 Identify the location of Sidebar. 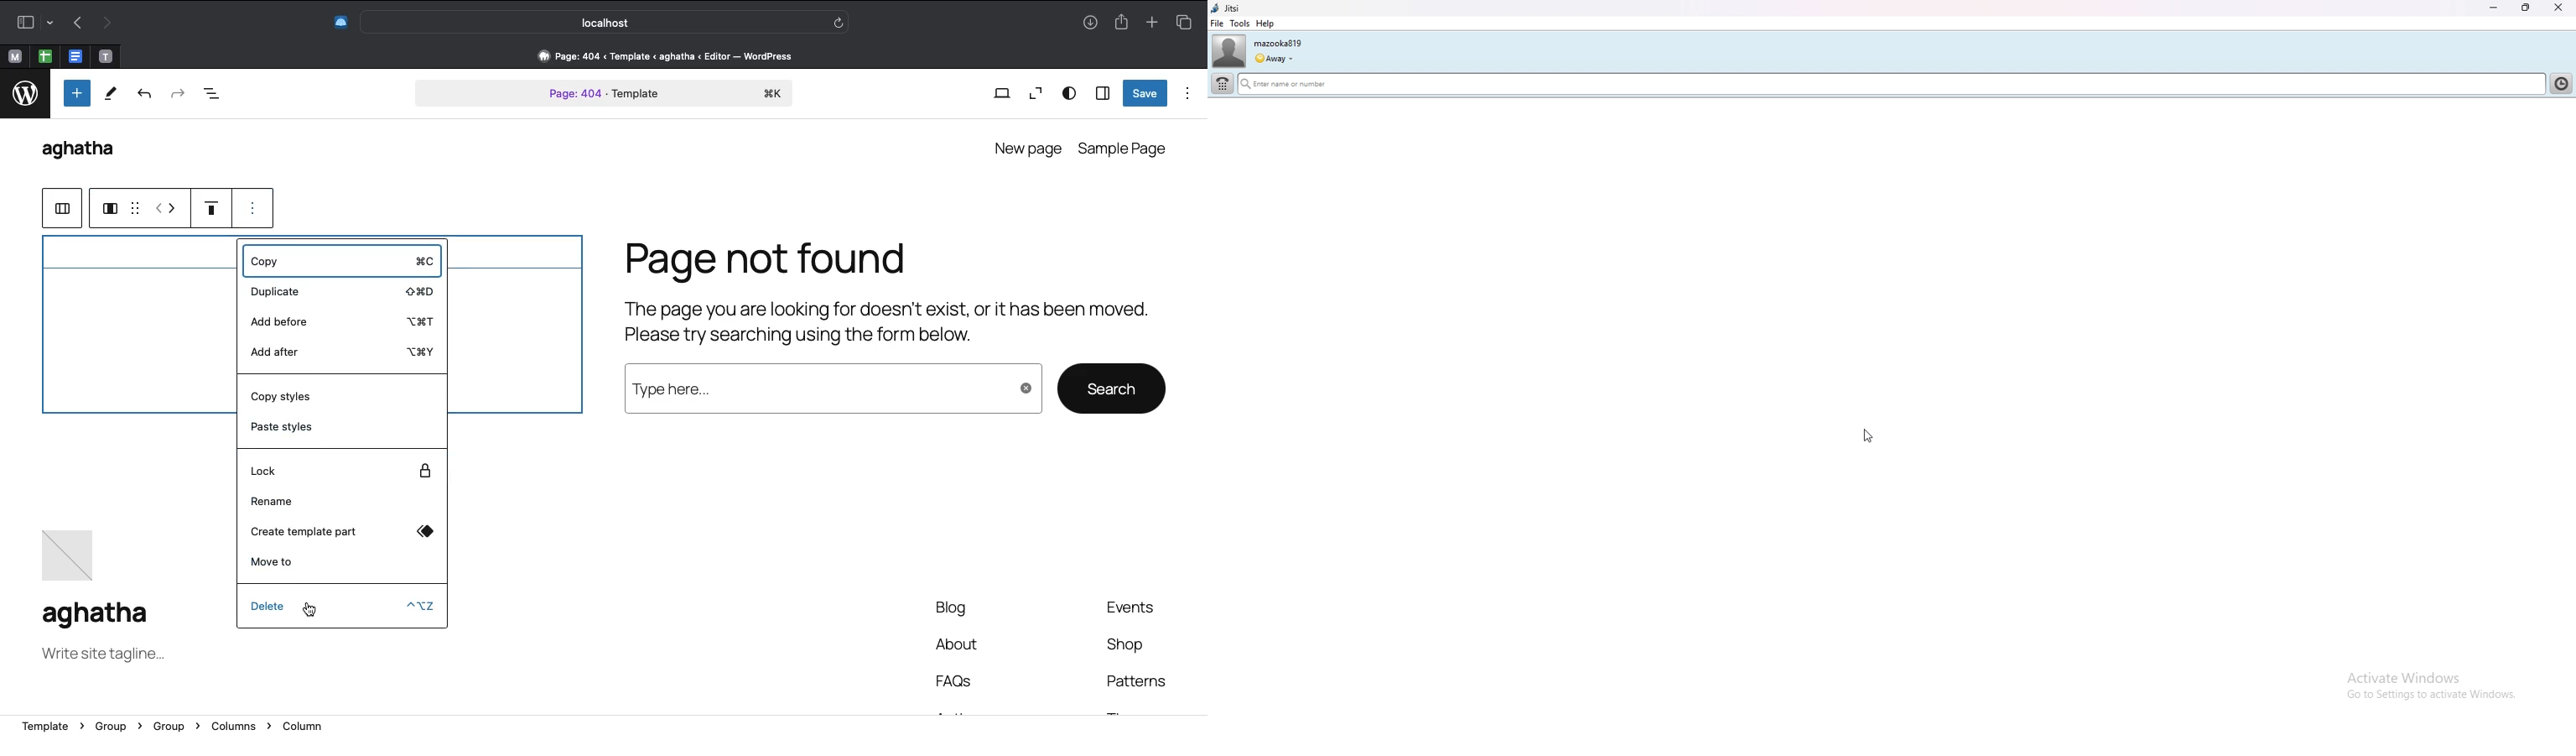
(32, 22).